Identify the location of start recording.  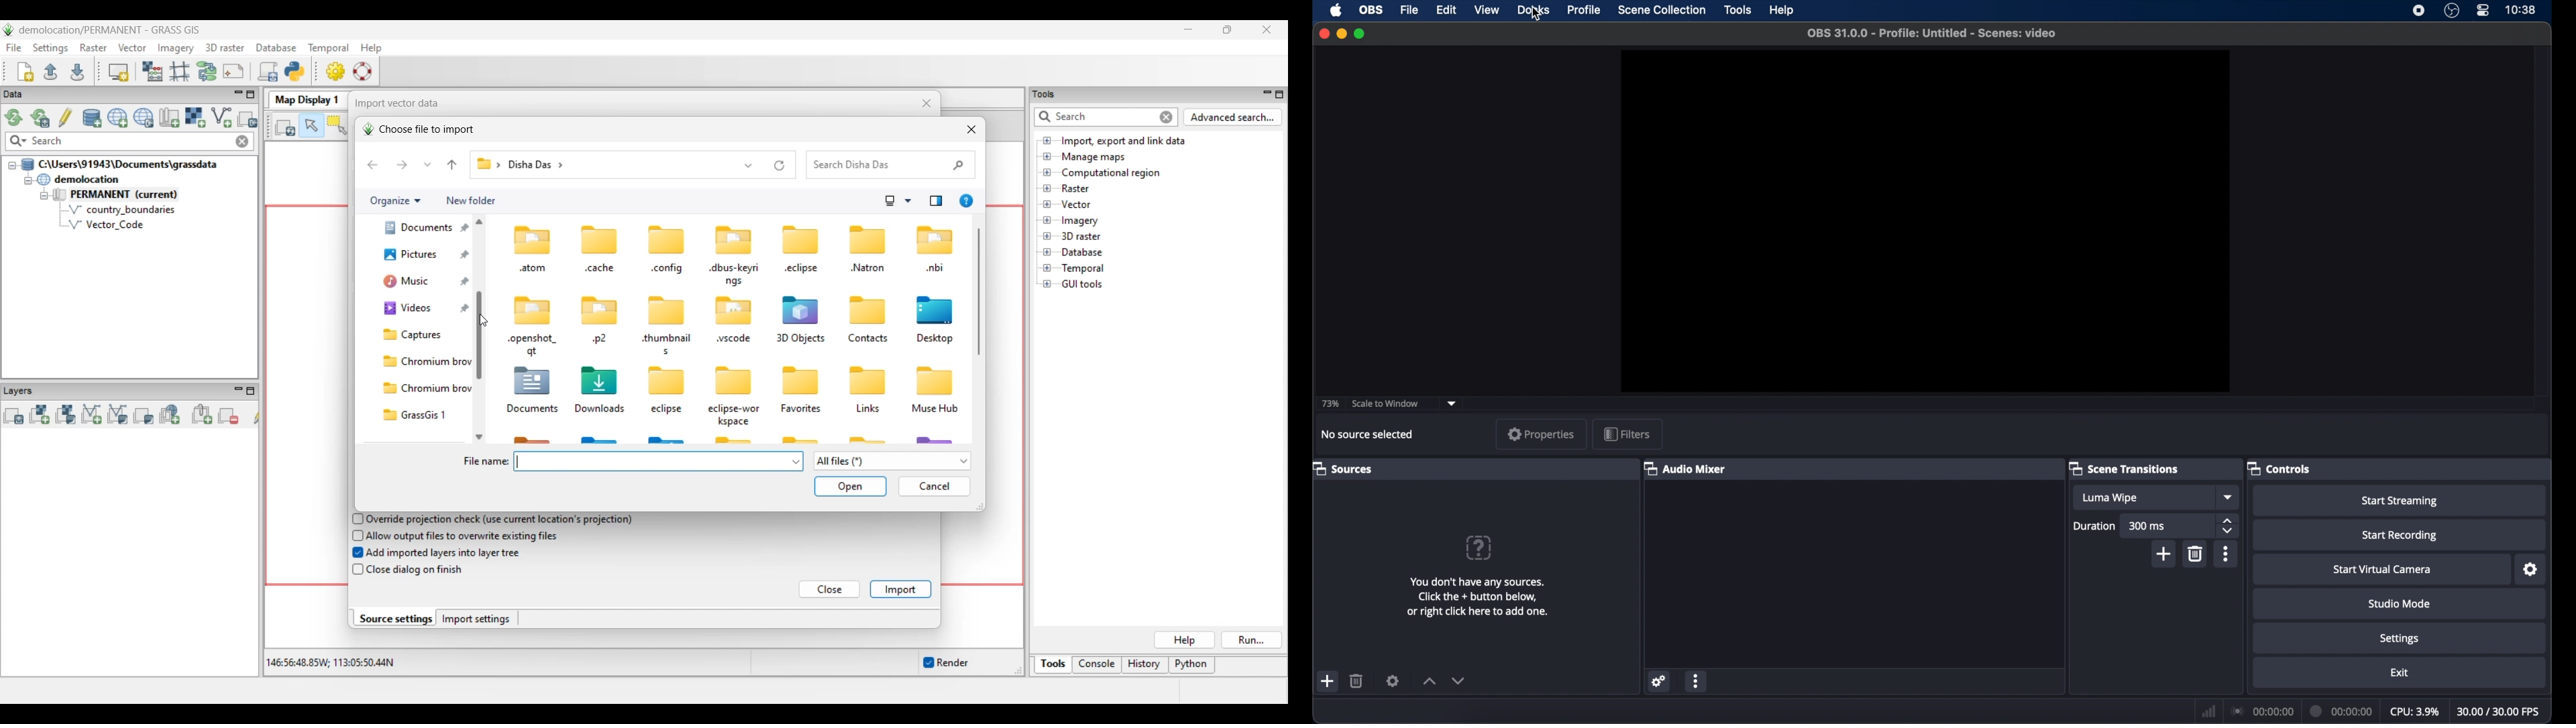
(2400, 536).